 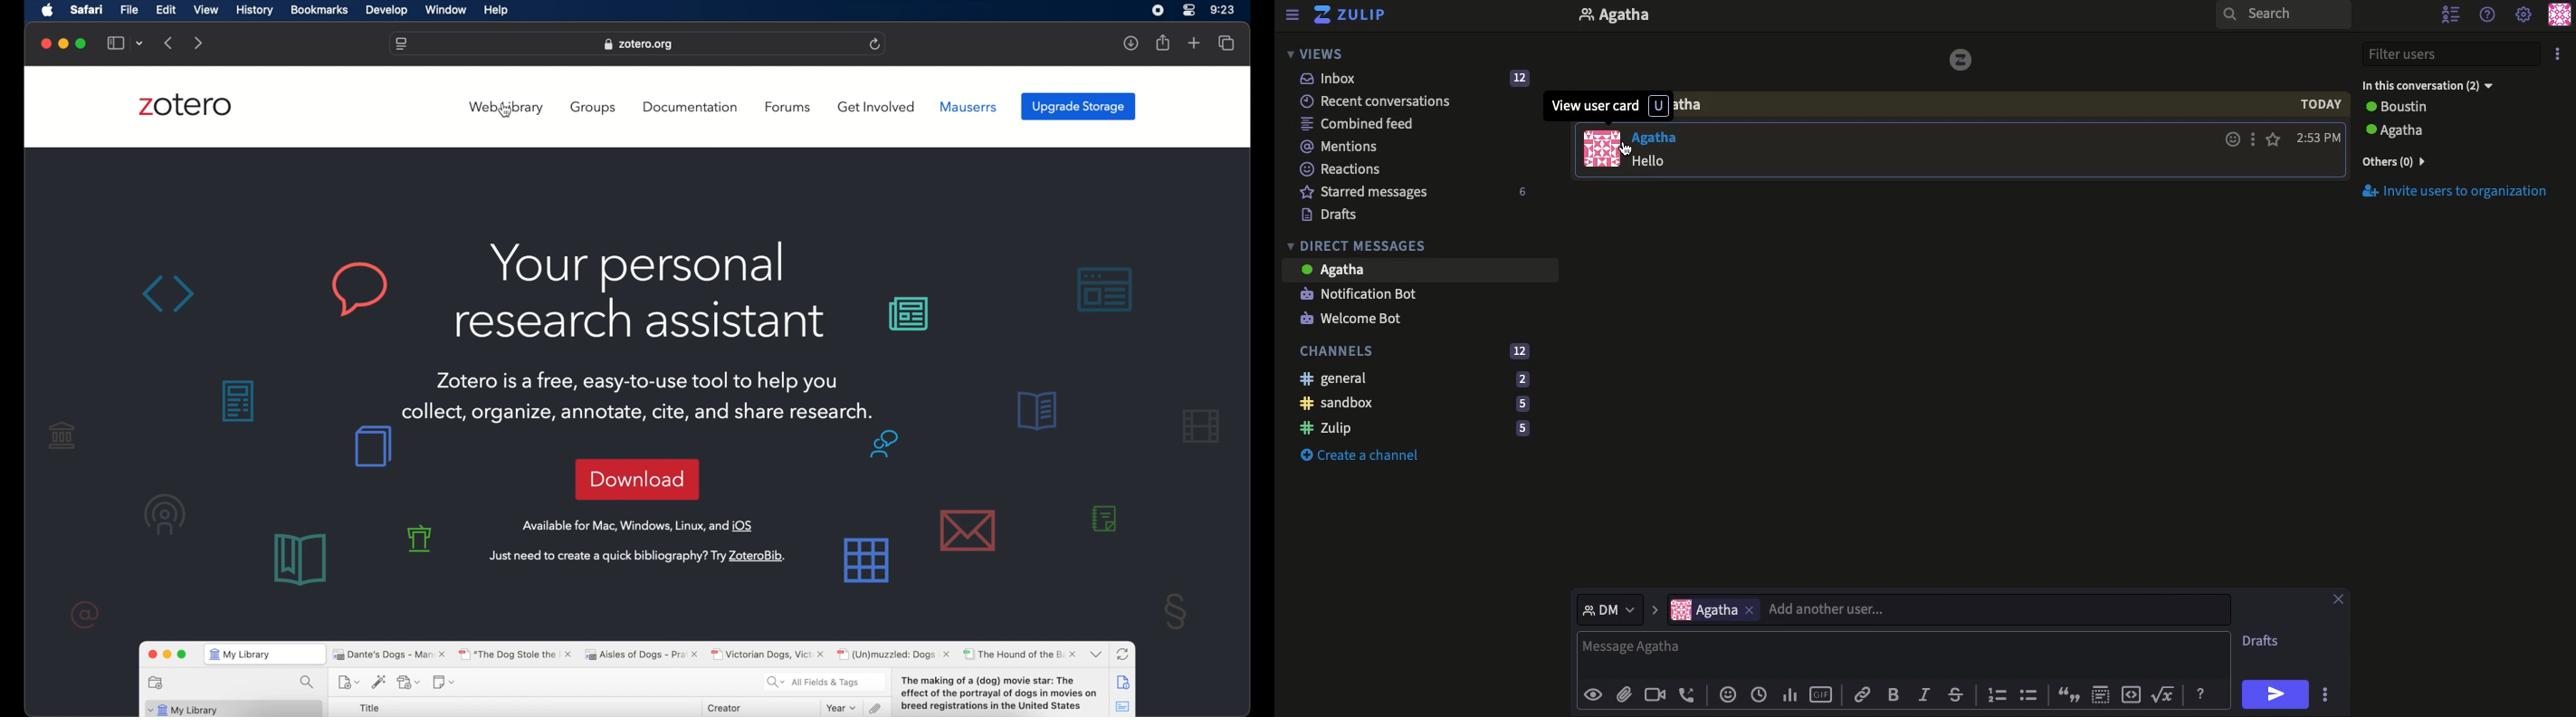 What do you see at coordinates (1415, 429) in the screenshot?
I see `Zulip` at bounding box center [1415, 429].